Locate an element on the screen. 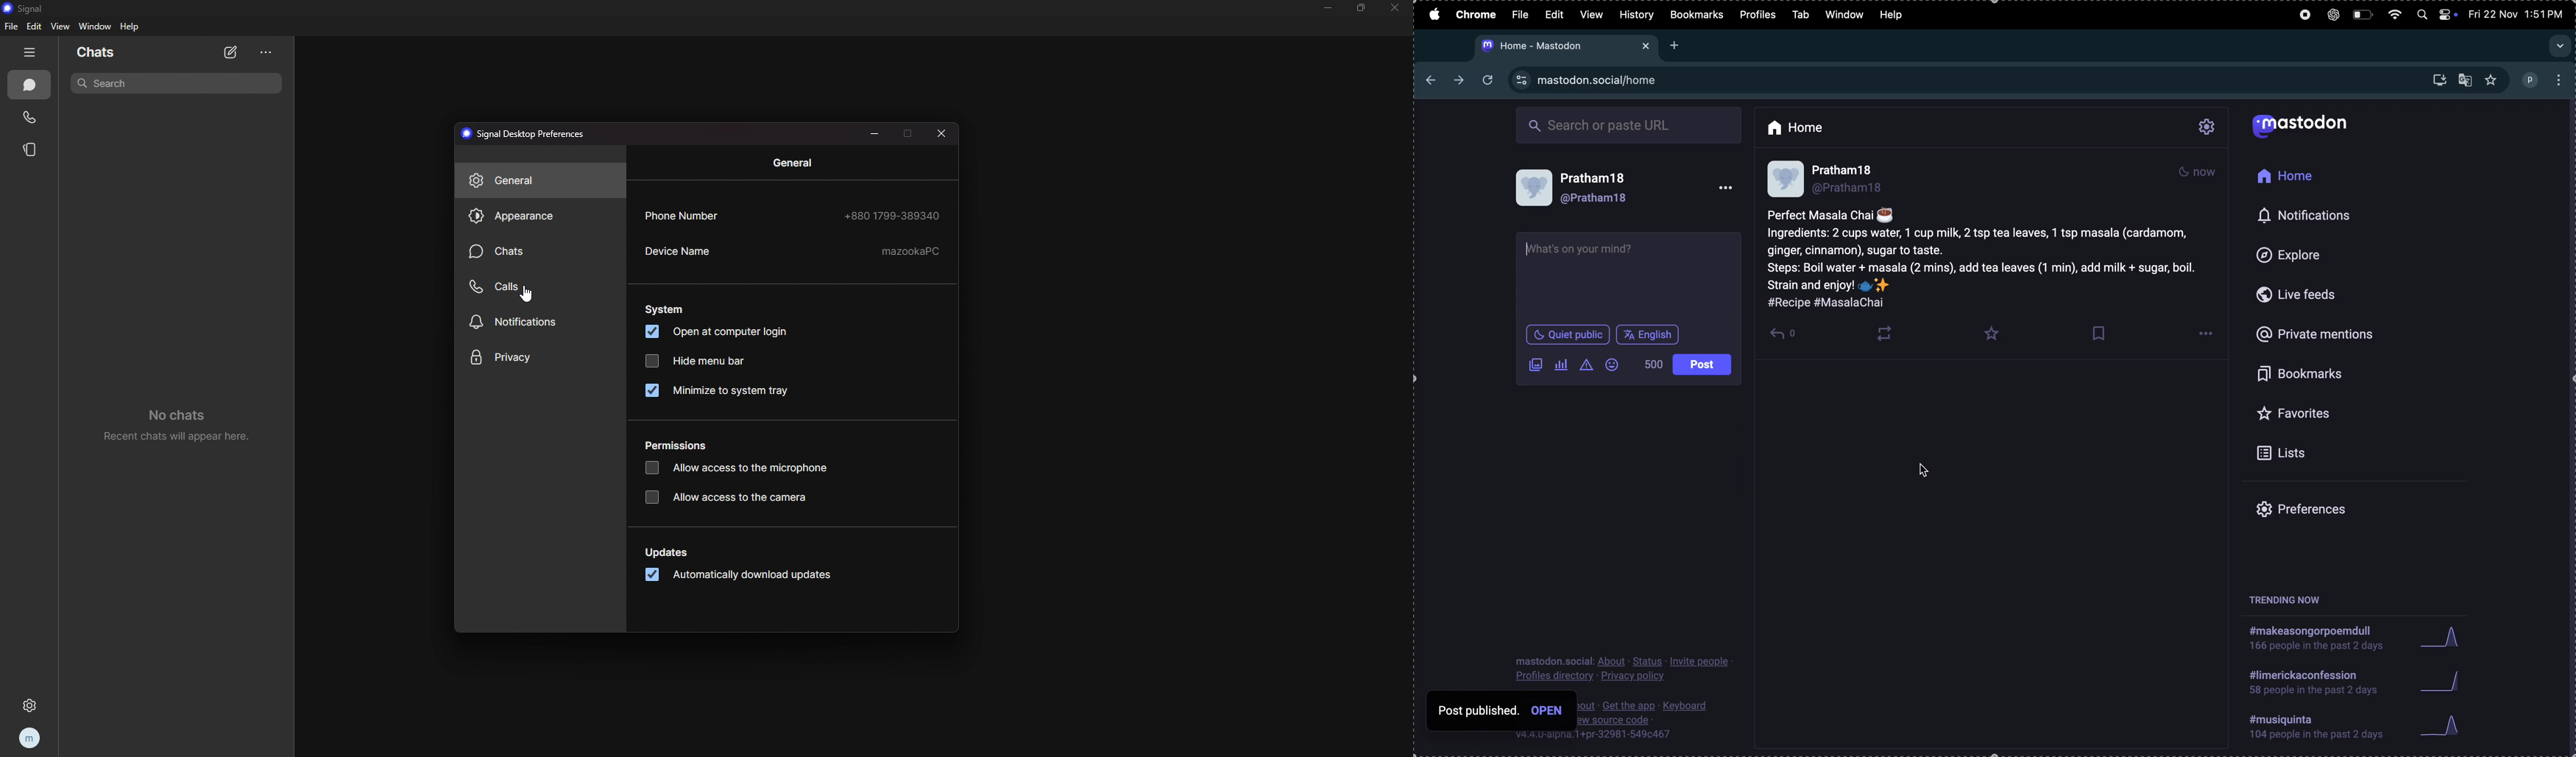 This screenshot has width=2576, height=784. cursor is located at coordinates (1920, 470).